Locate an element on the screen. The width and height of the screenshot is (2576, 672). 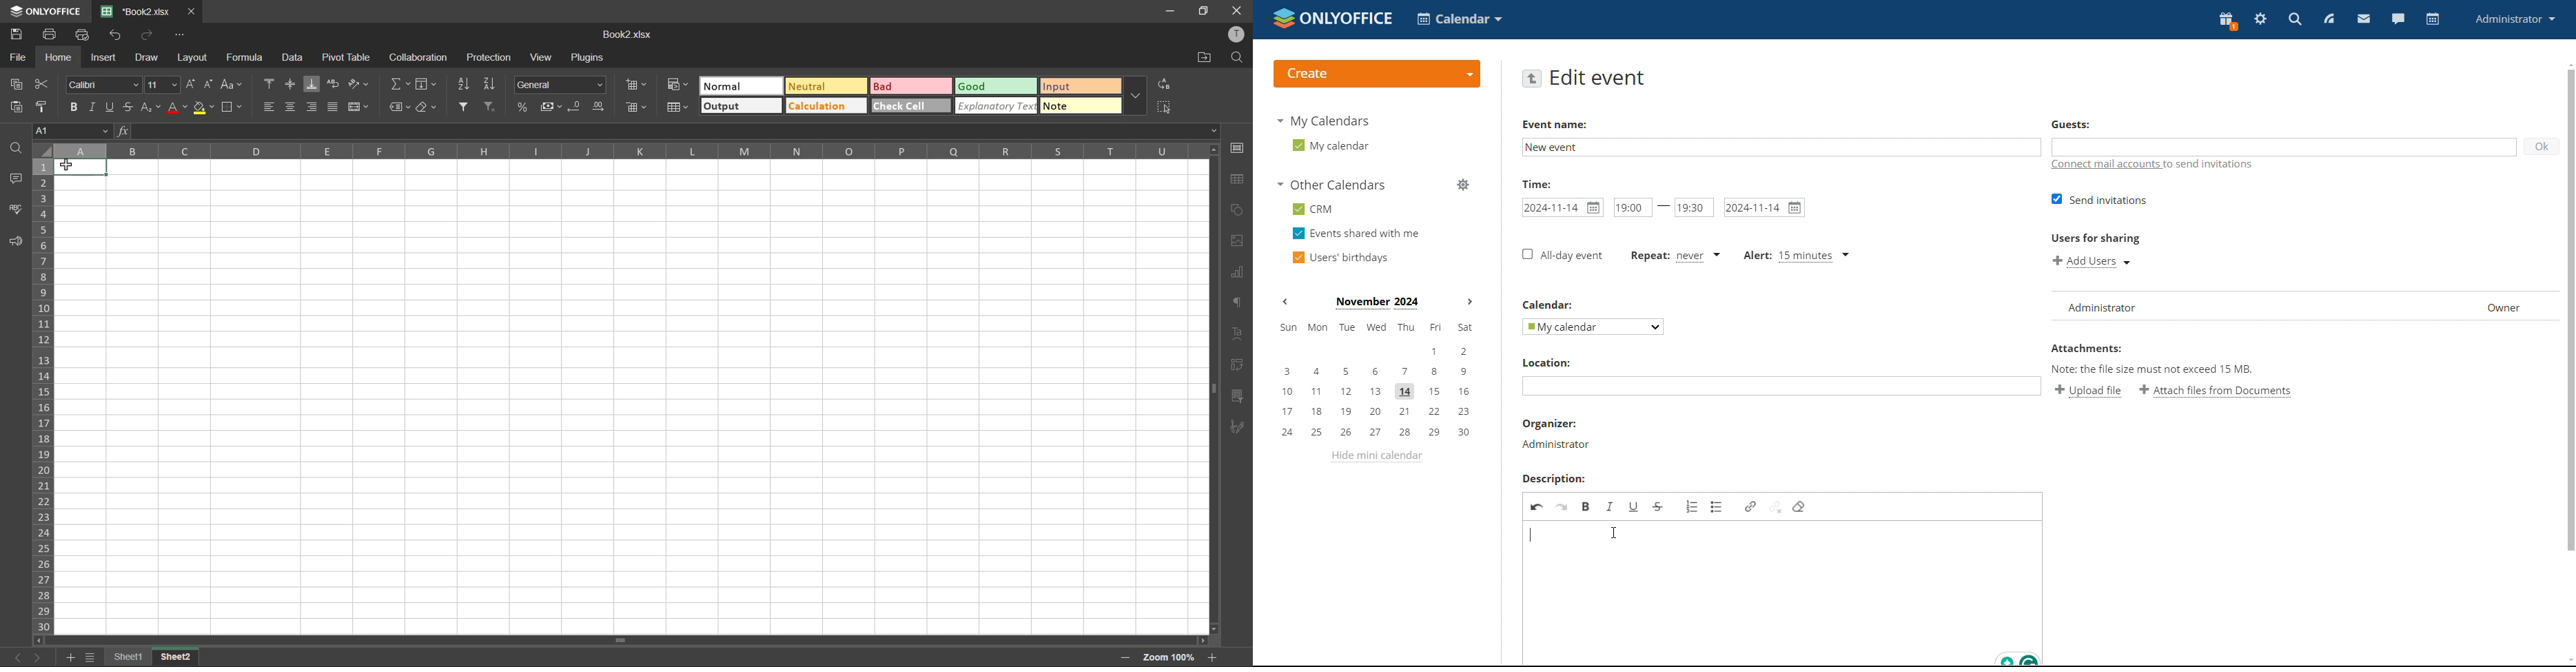
copy style is located at coordinates (46, 106).